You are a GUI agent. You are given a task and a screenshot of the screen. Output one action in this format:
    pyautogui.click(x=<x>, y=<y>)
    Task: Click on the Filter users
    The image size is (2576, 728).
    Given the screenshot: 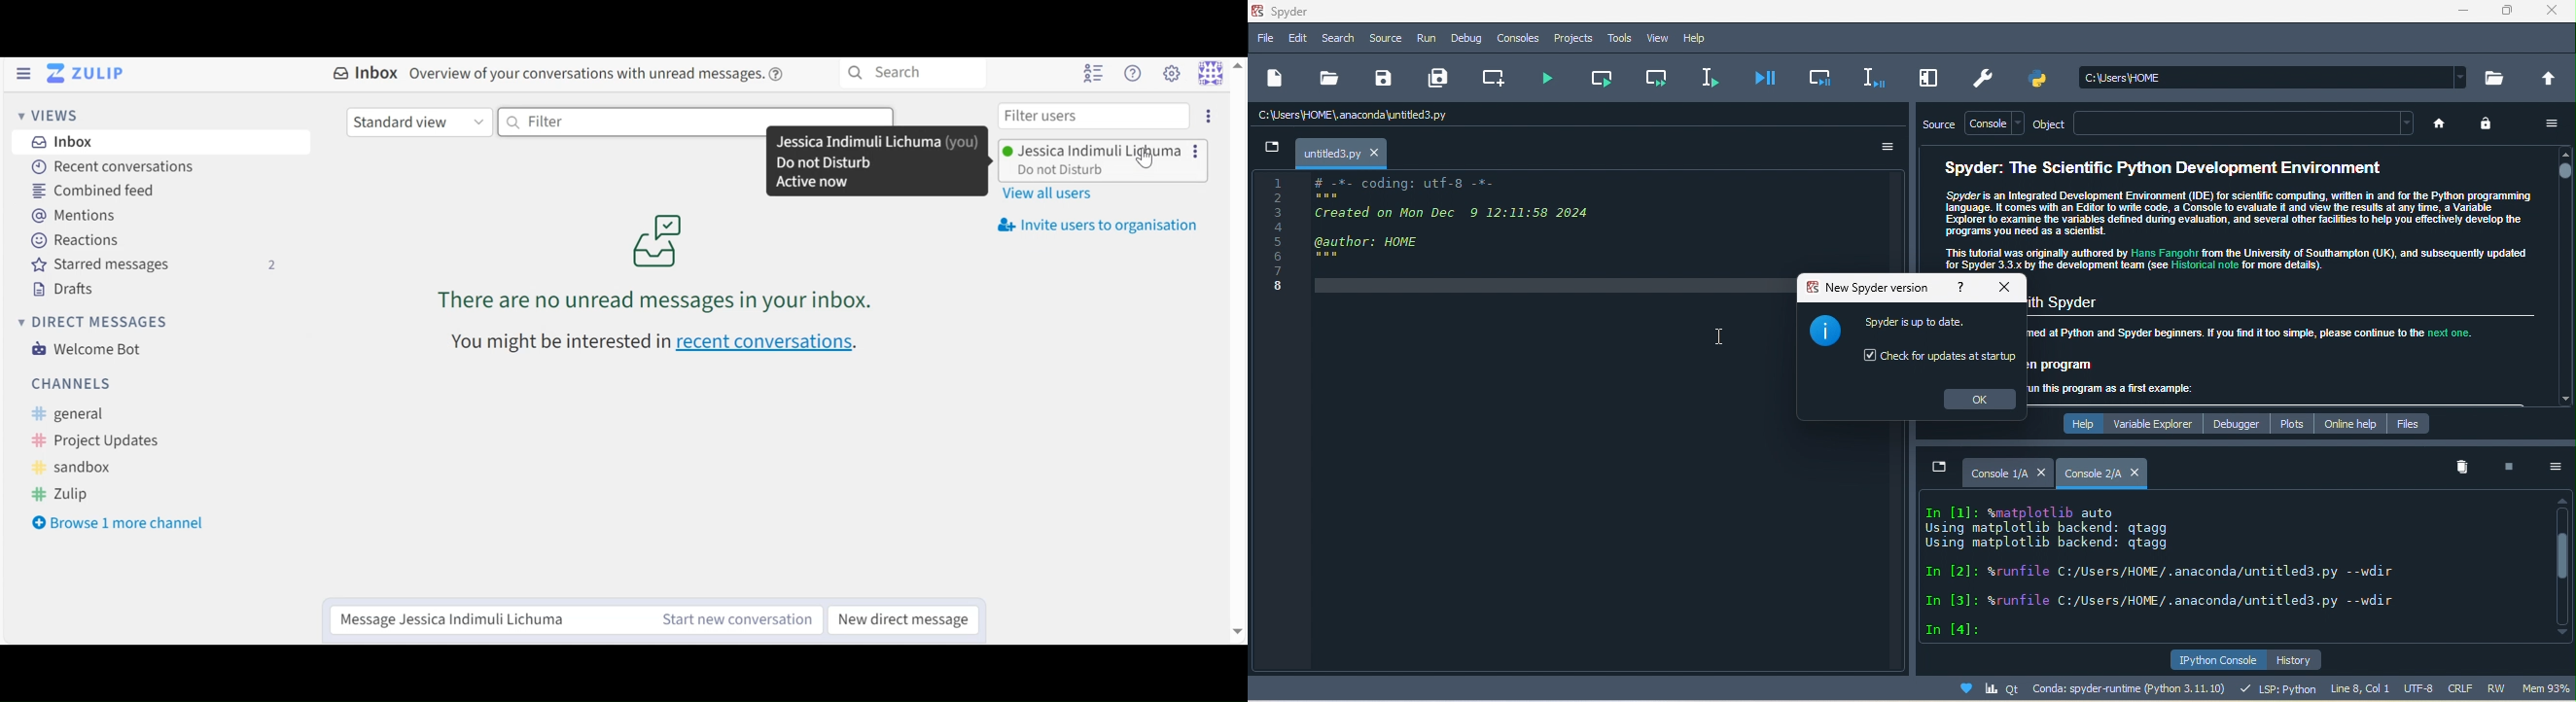 What is the action you would take?
    pyautogui.click(x=1094, y=116)
    